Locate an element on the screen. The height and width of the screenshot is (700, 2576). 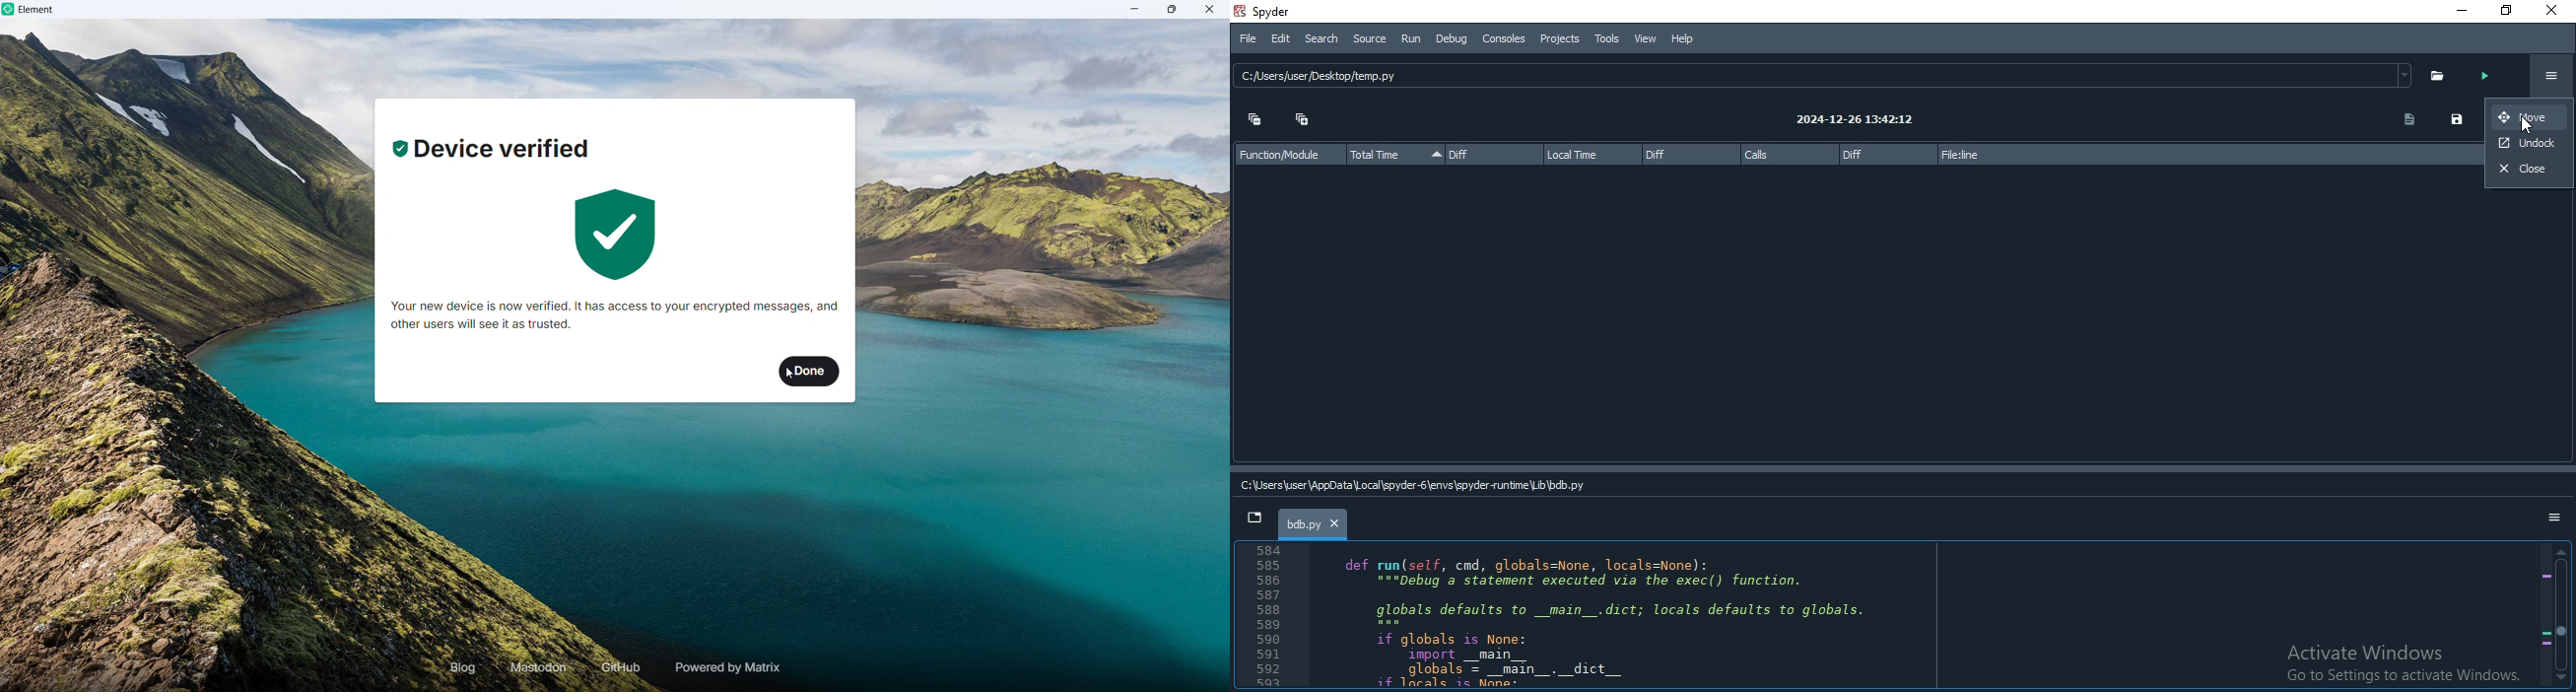
Mastodon  is located at coordinates (539, 668).